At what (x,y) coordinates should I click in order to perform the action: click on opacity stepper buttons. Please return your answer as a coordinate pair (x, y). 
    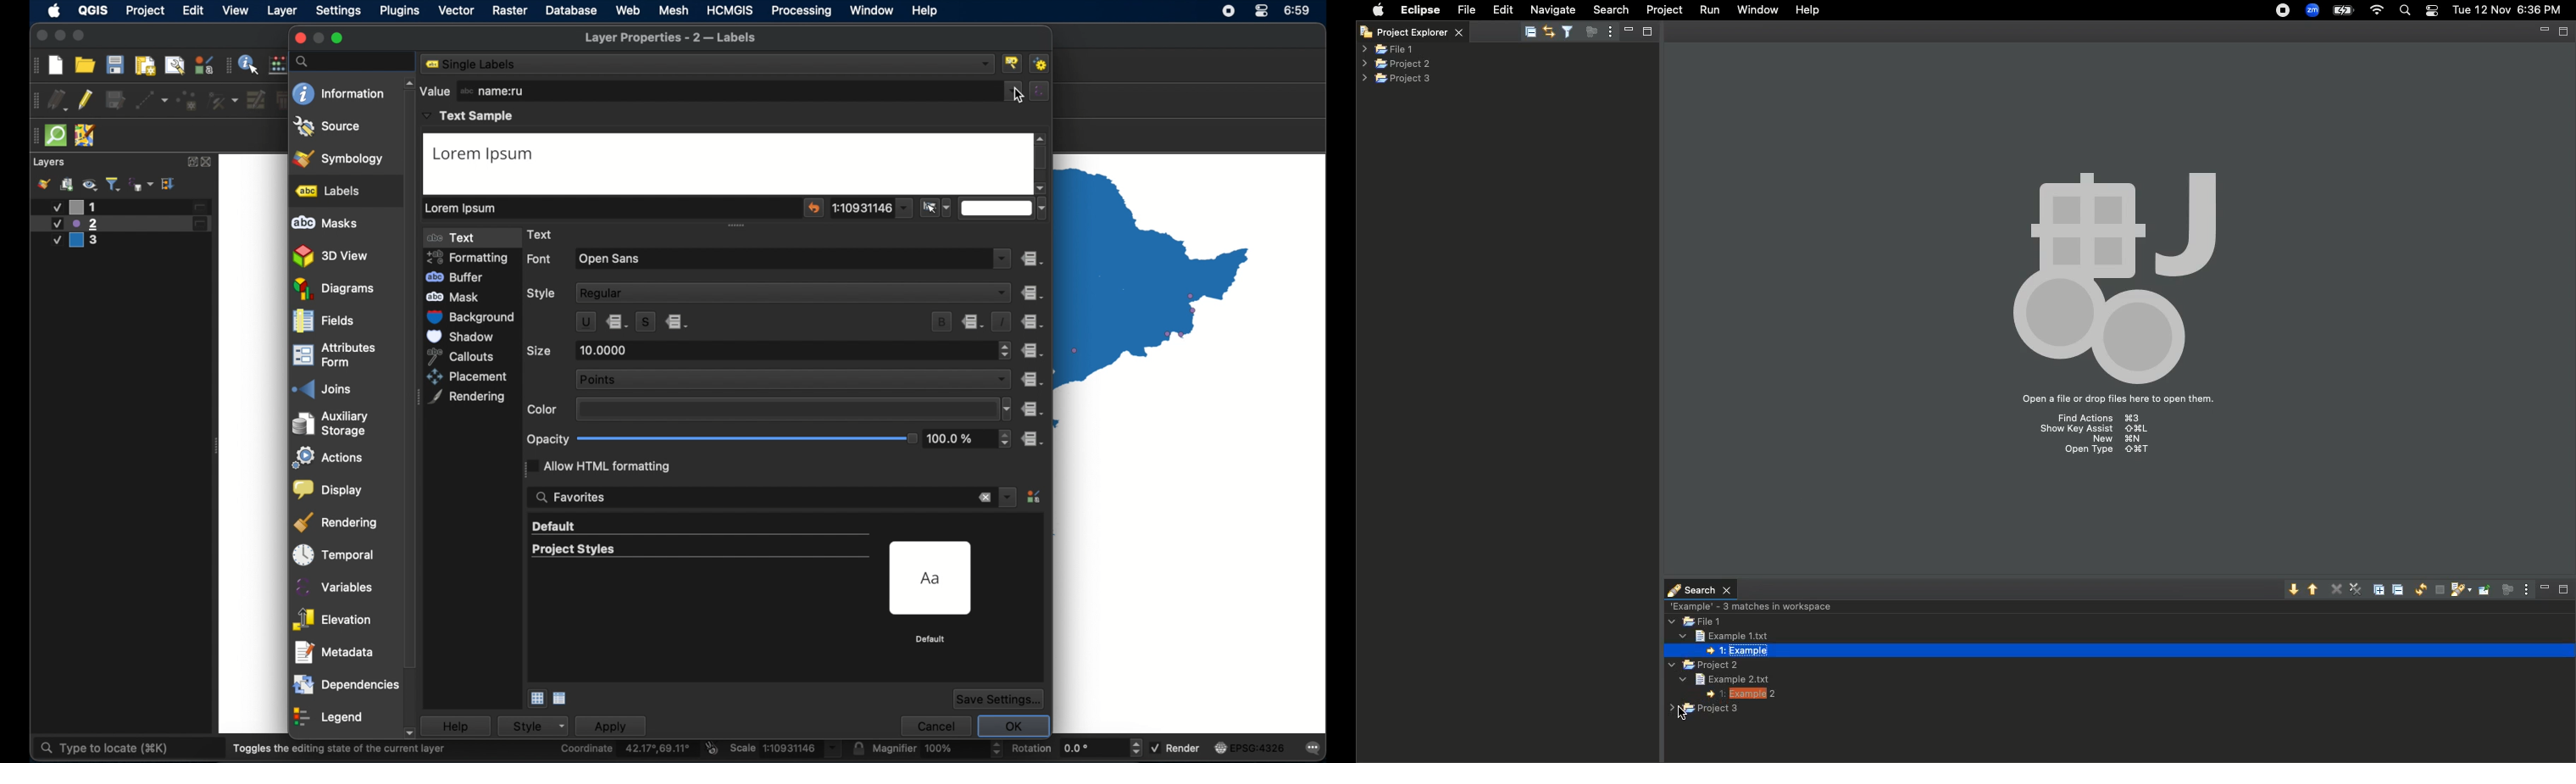
    Looking at the image, I should click on (970, 439).